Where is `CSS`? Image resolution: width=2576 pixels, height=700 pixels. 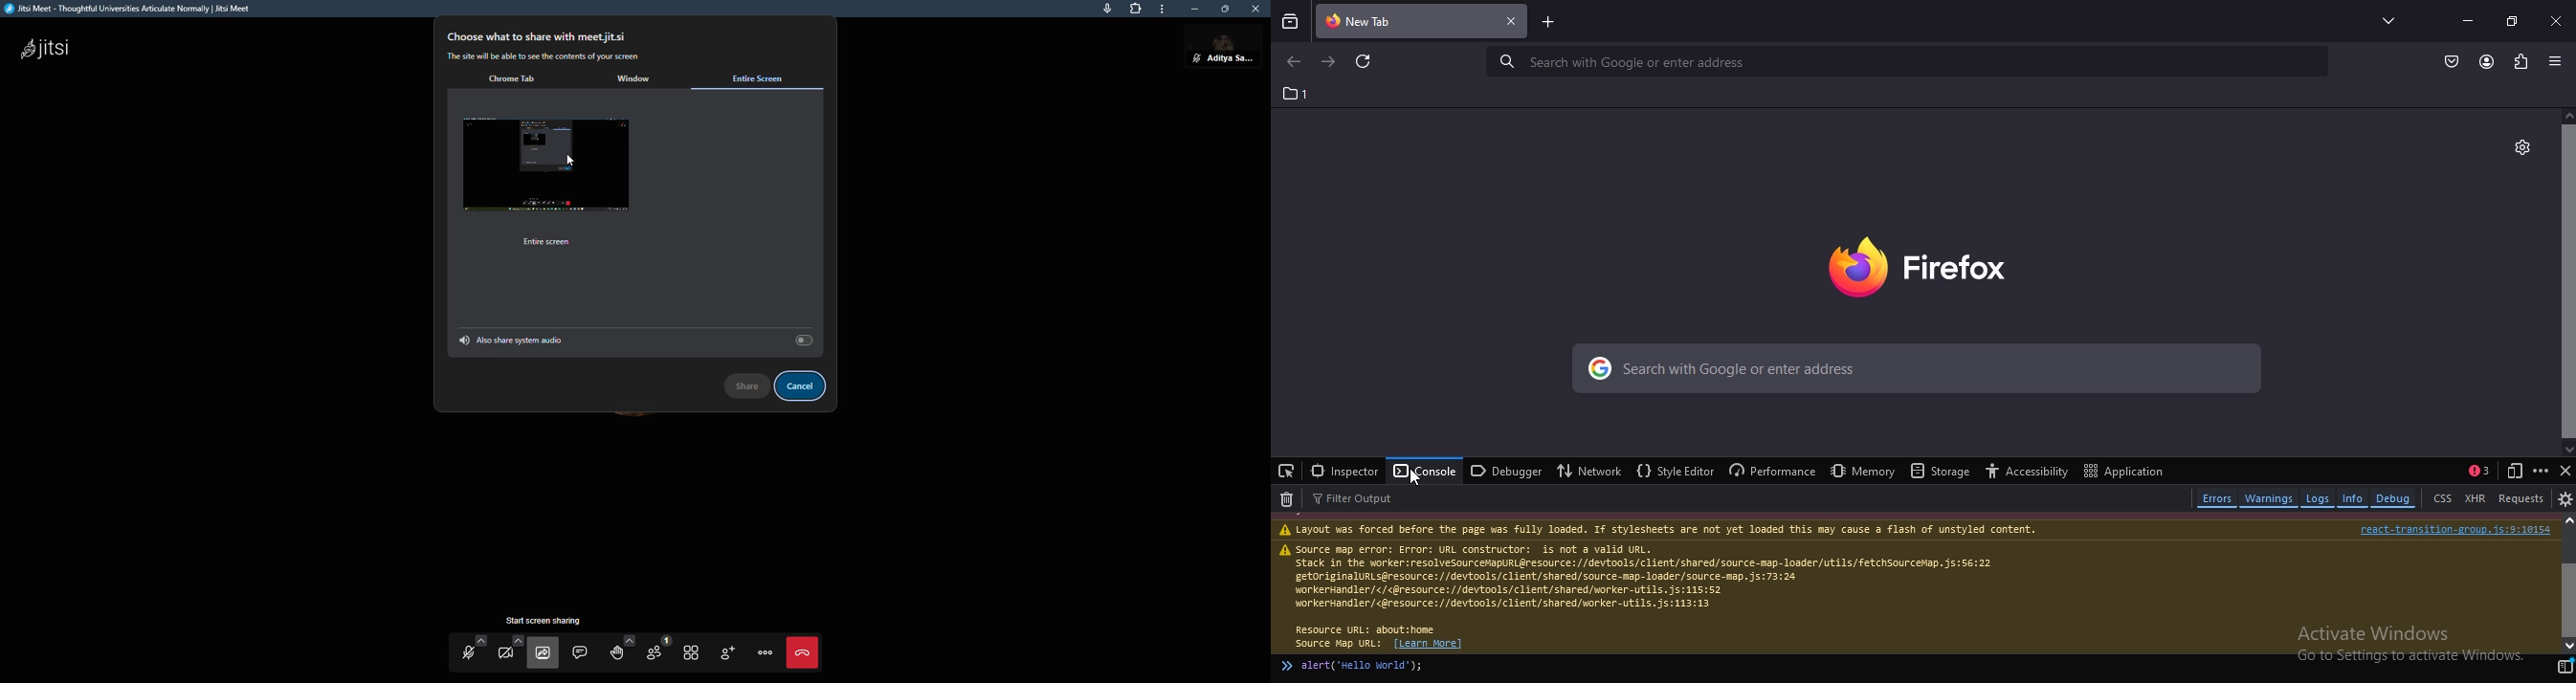 CSS is located at coordinates (2444, 496).